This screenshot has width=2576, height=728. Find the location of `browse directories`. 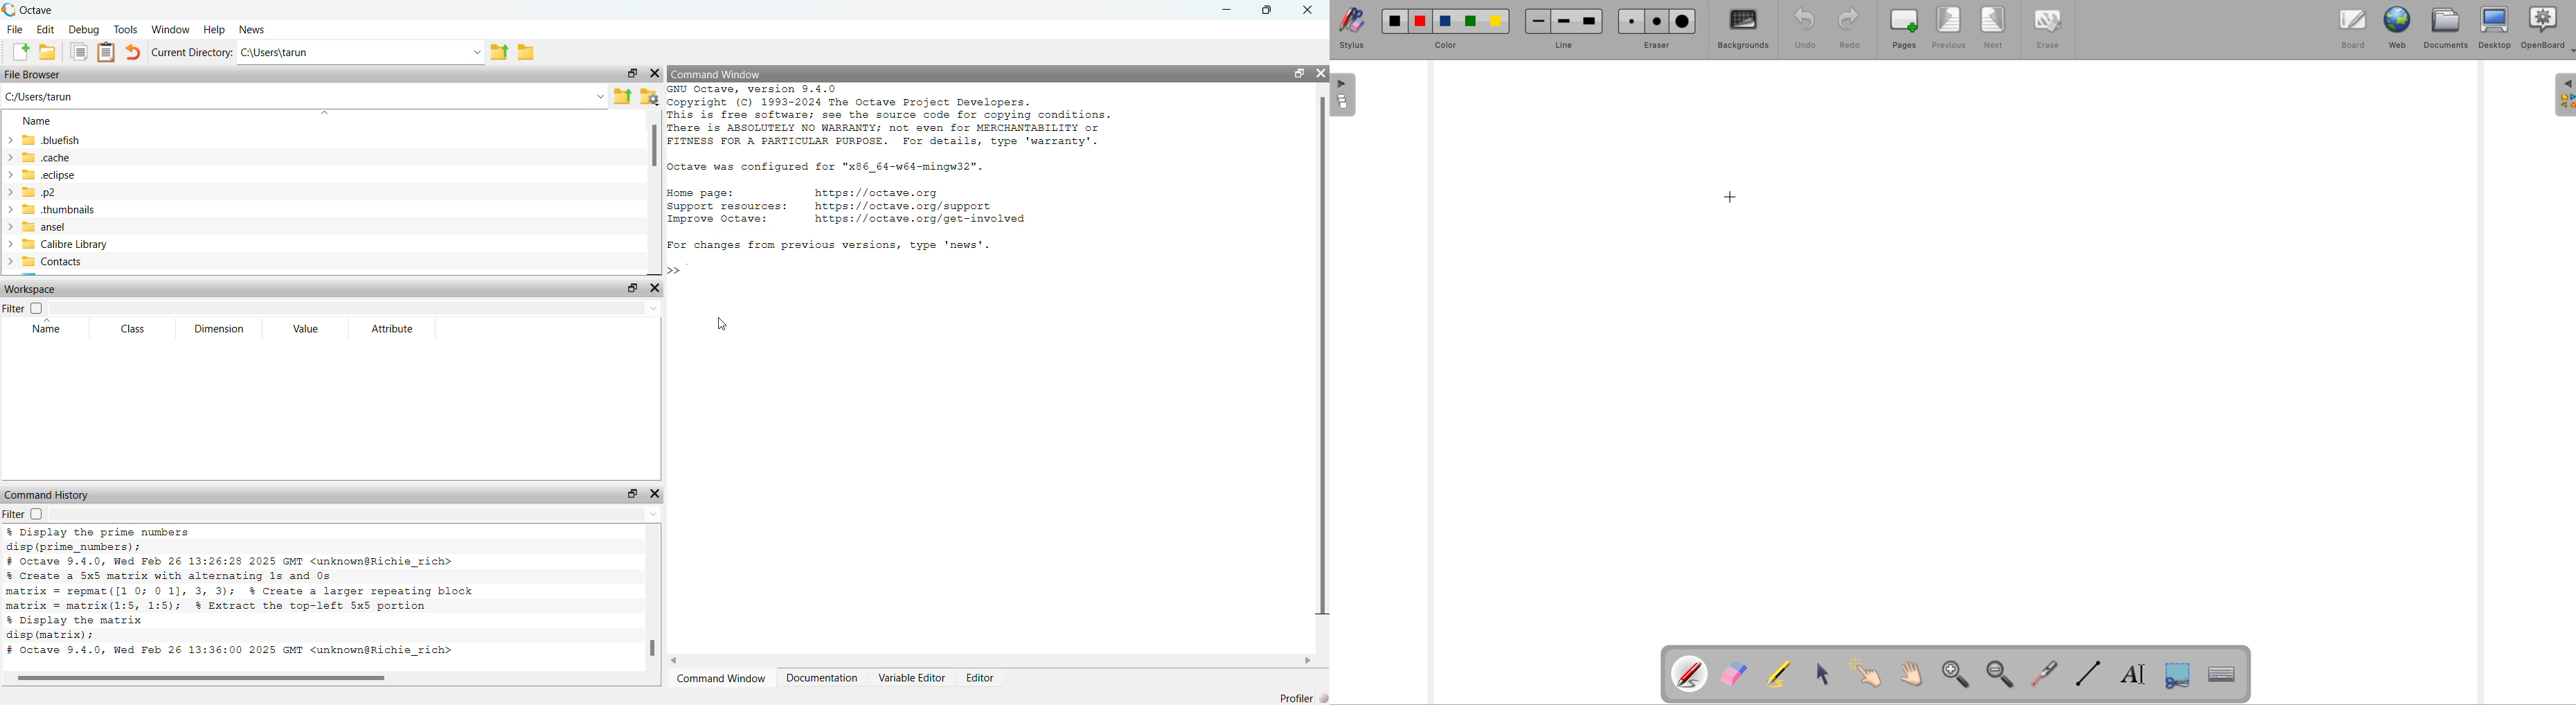

browse directories is located at coordinates (533, 51).